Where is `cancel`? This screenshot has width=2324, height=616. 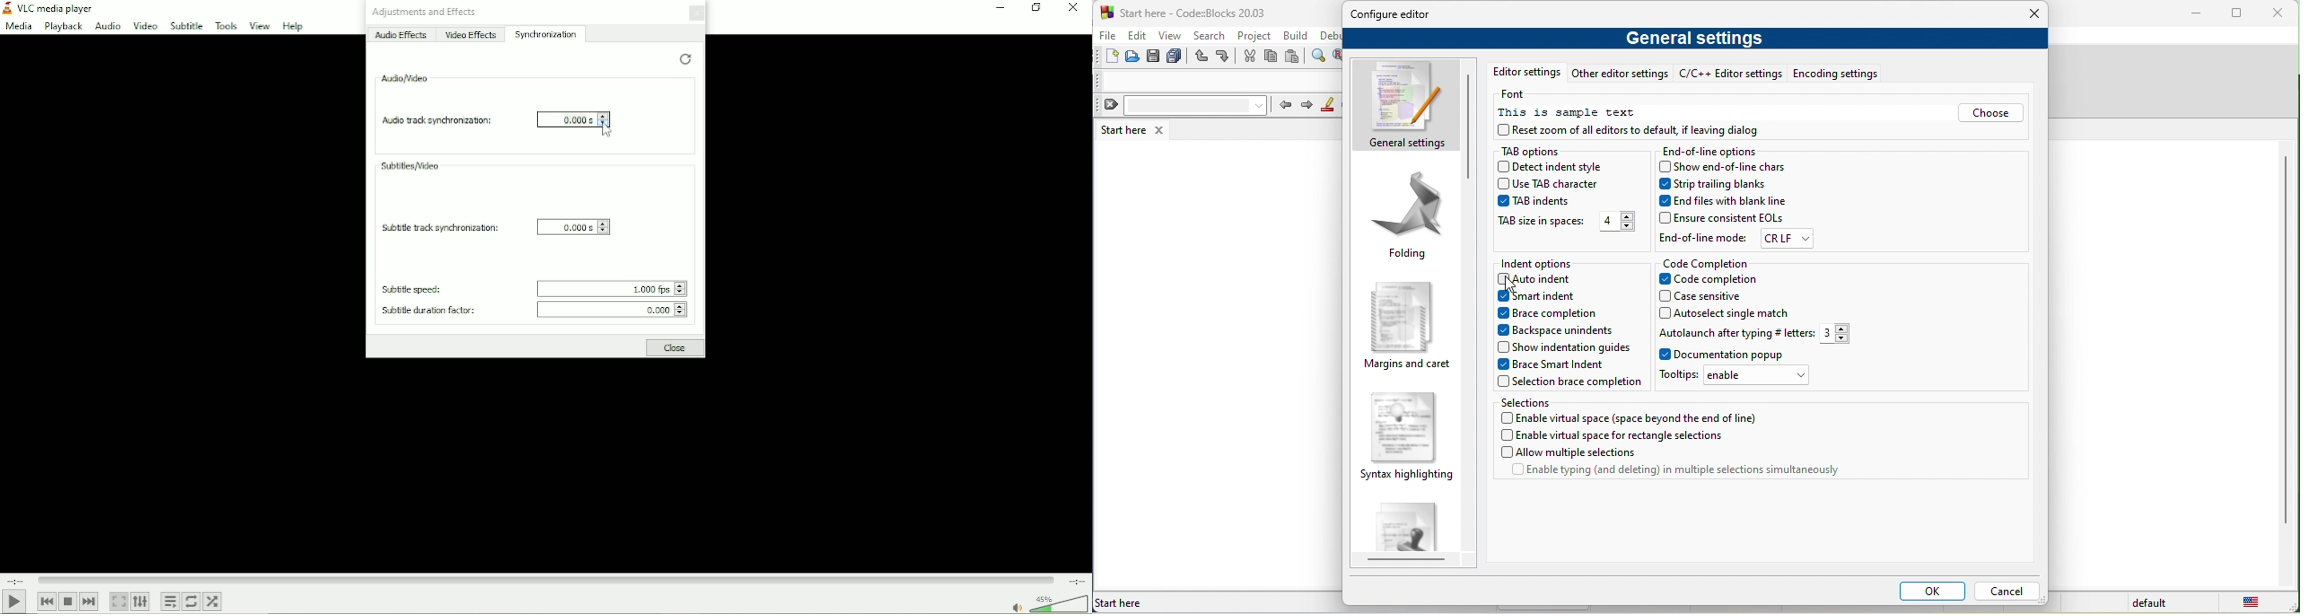 cancel is located at coordinates (2006, 590).